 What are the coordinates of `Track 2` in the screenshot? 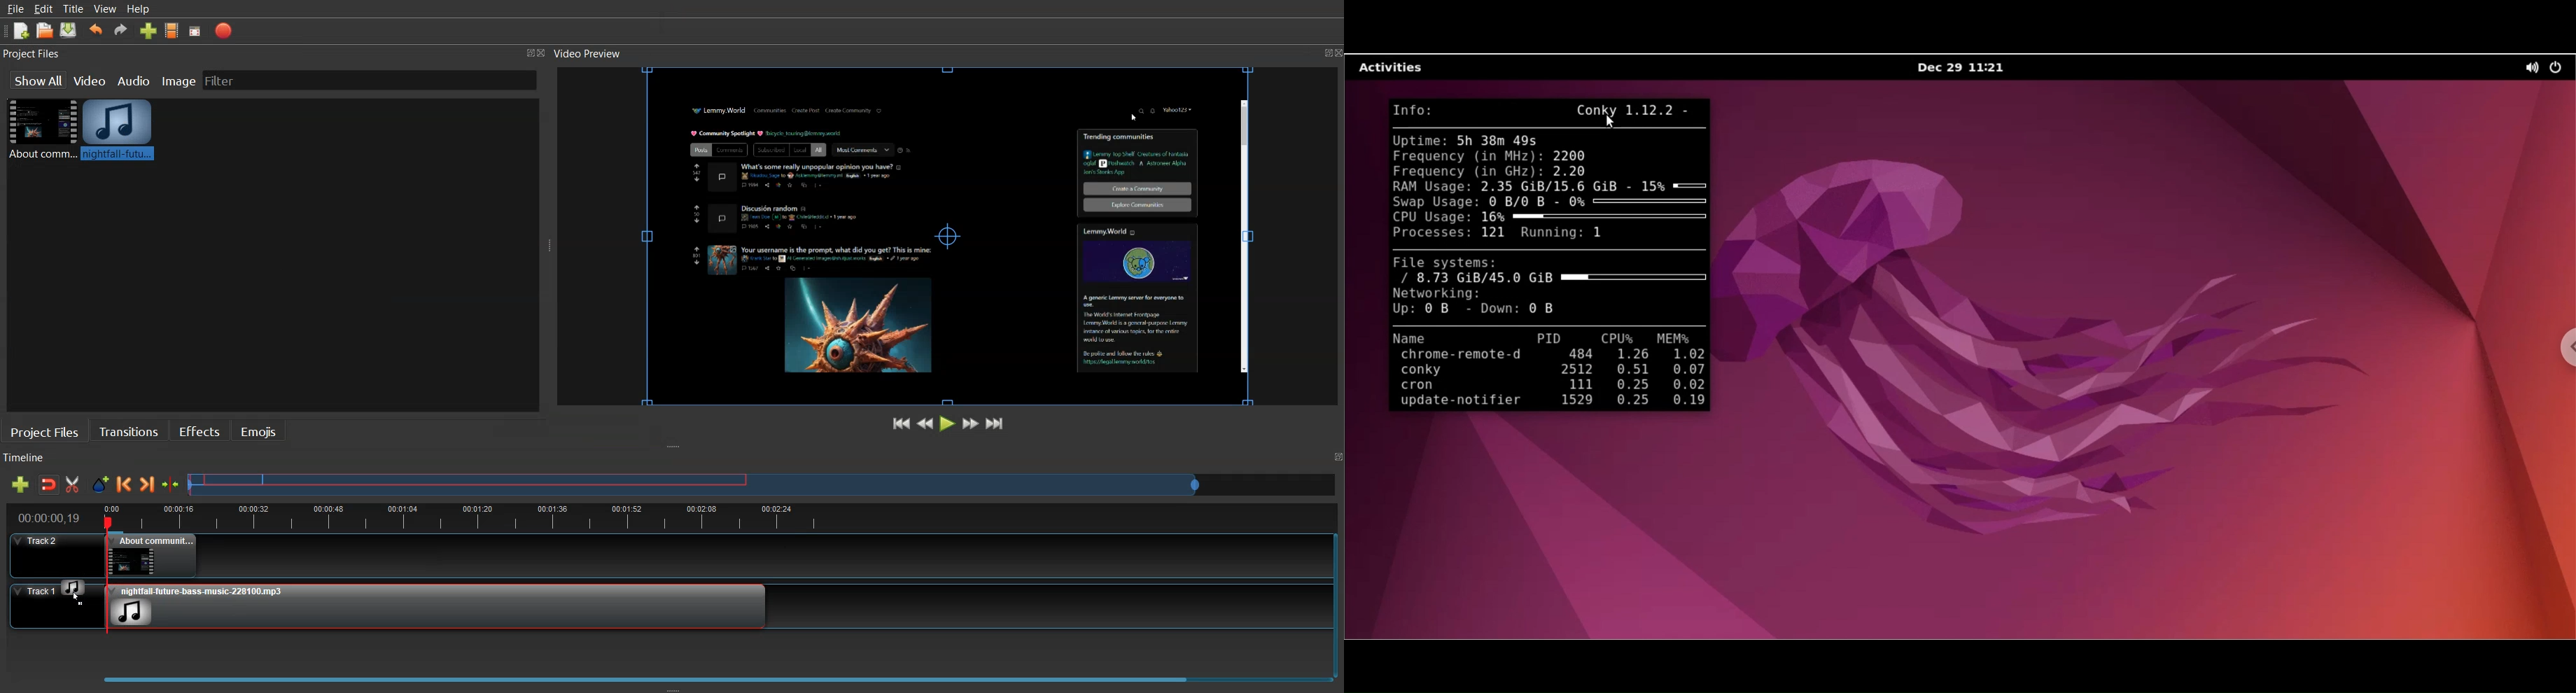 It's located at (660, 556).